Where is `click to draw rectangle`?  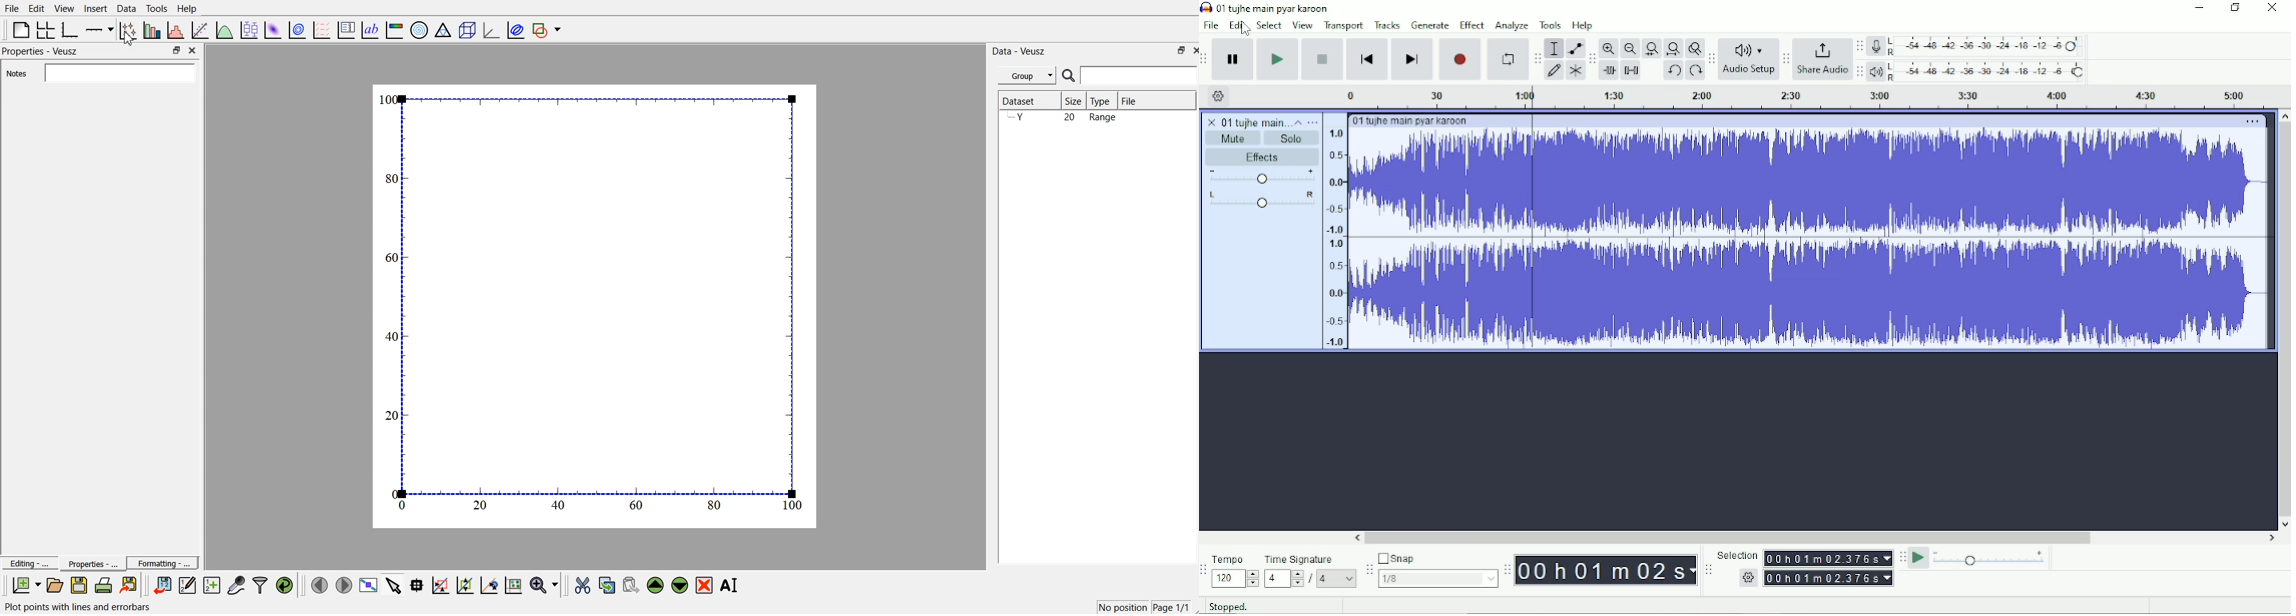
click to draw rectangle is located at coordinates (441, 584).